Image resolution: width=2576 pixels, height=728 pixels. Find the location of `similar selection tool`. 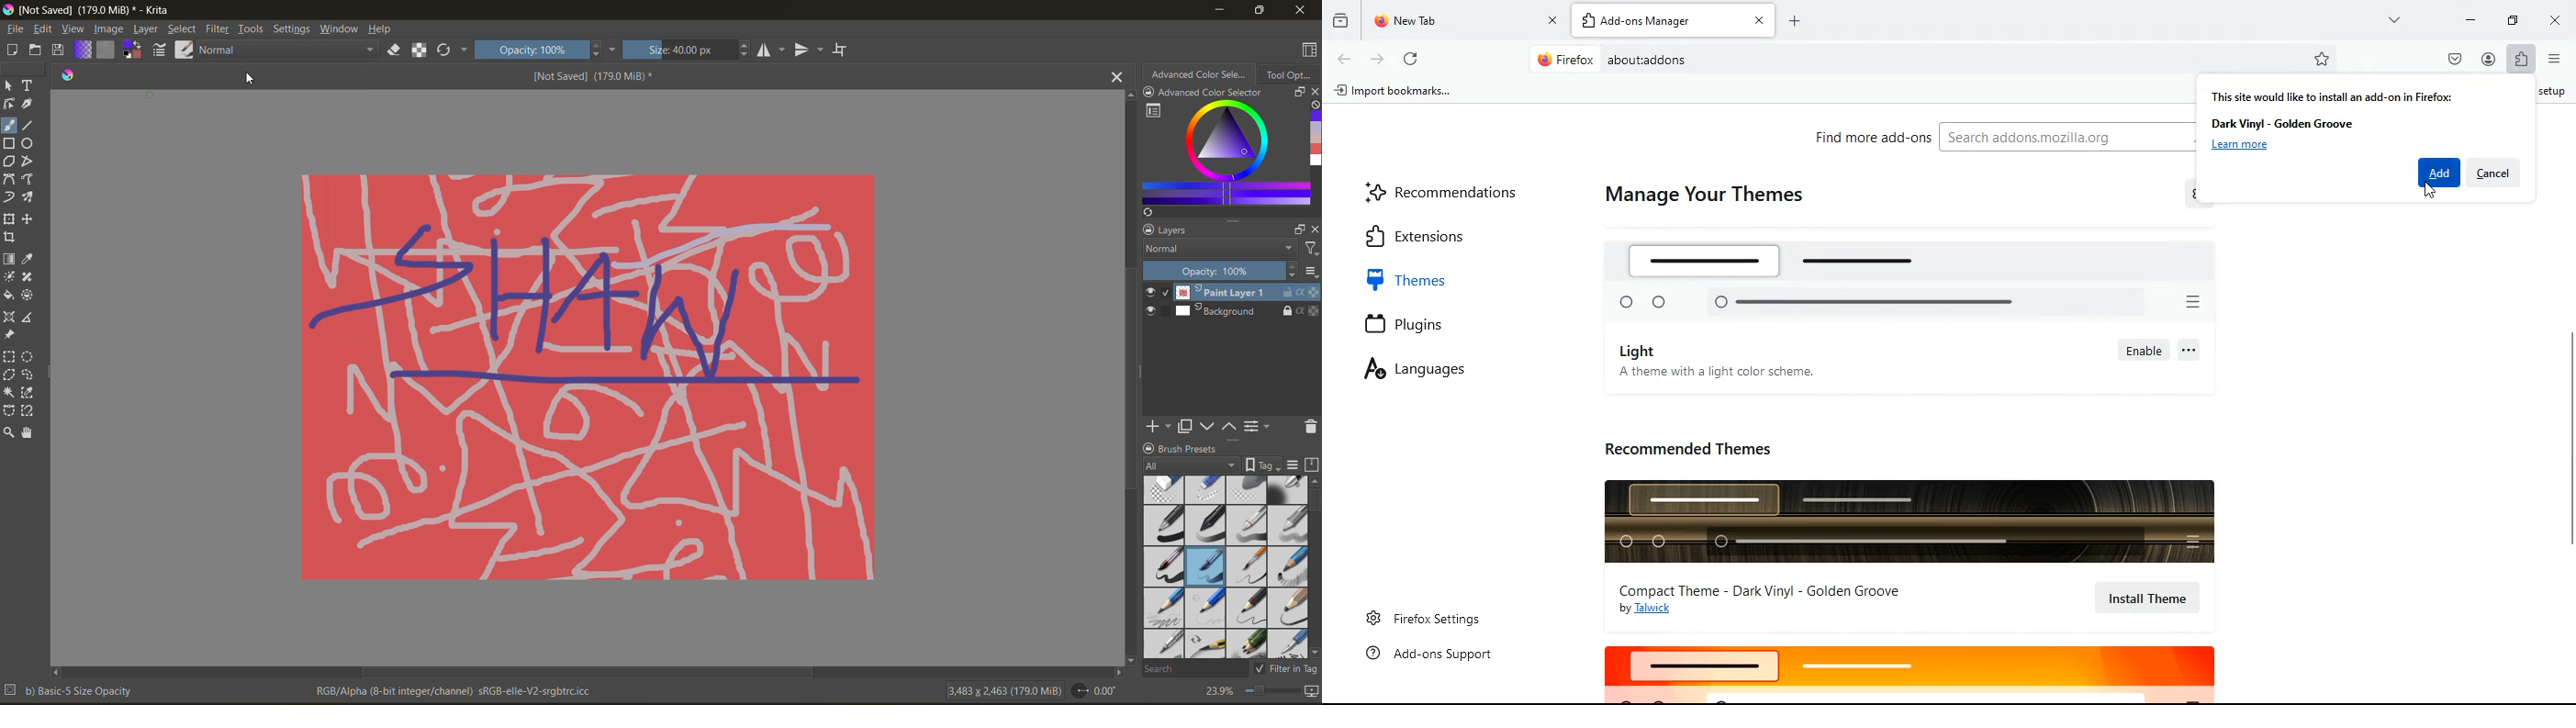

similar selection tool is located at coordinates (30, 392).